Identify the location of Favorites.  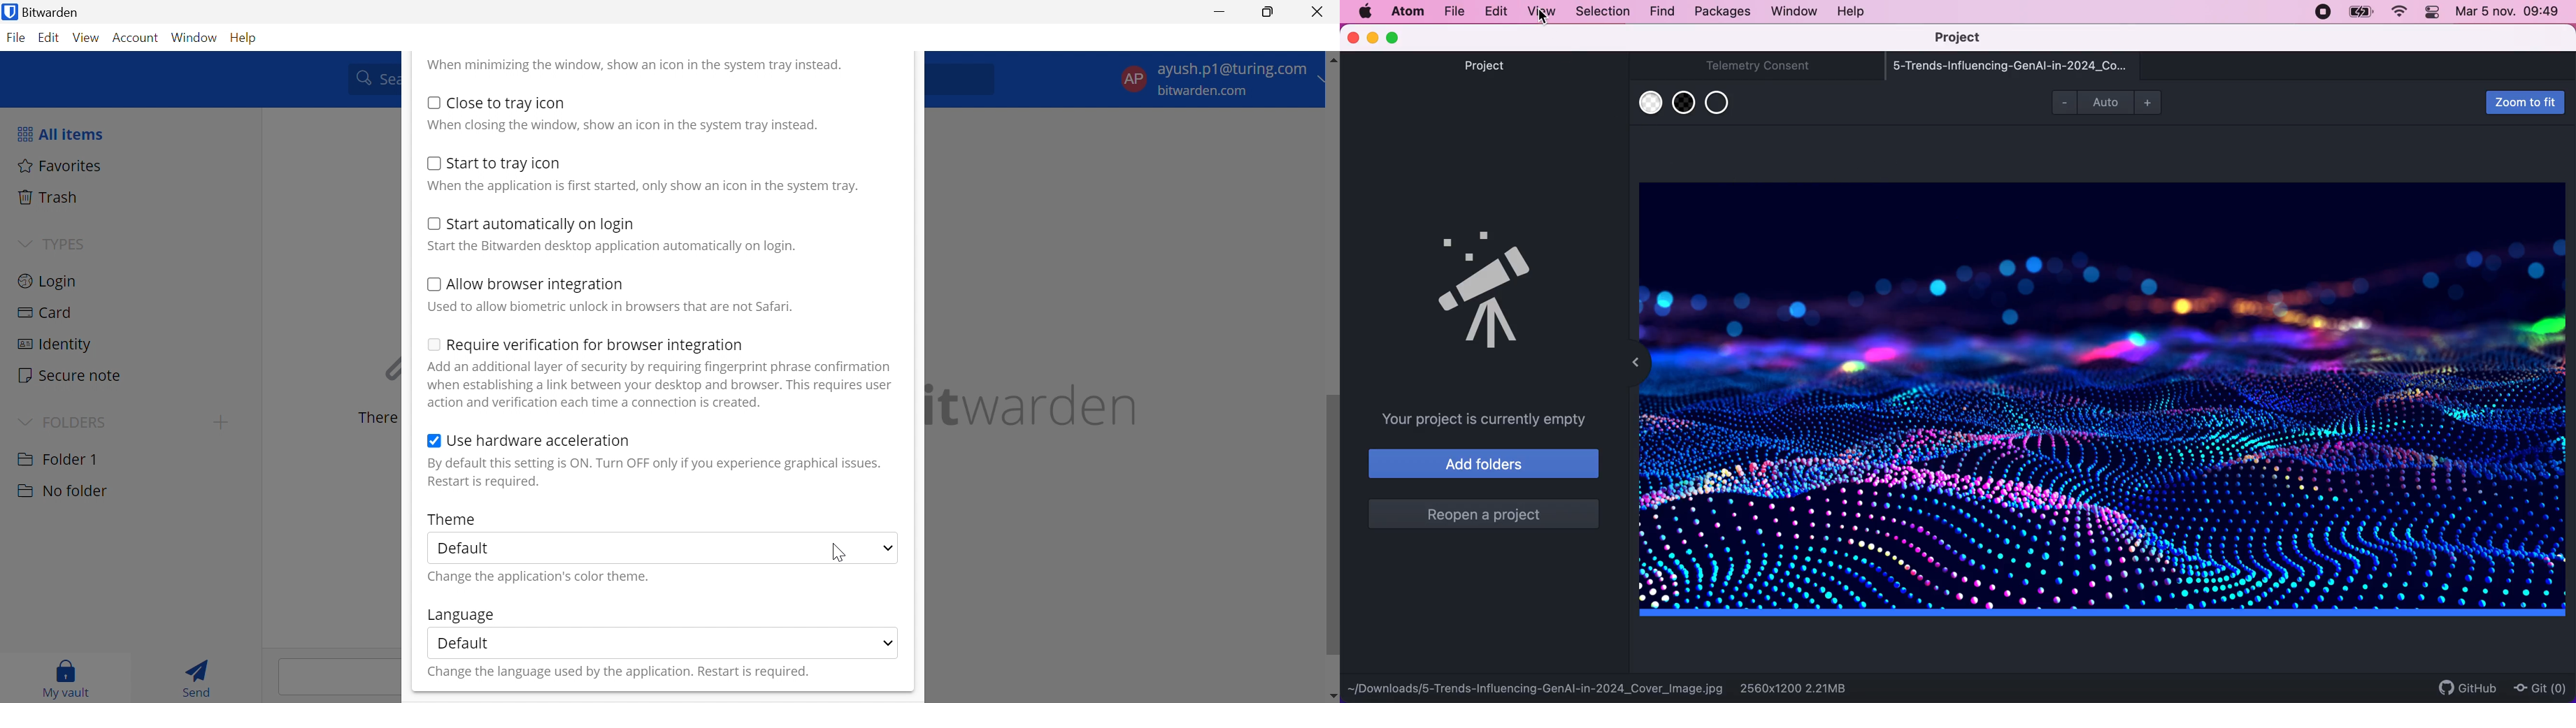
(60, 165).